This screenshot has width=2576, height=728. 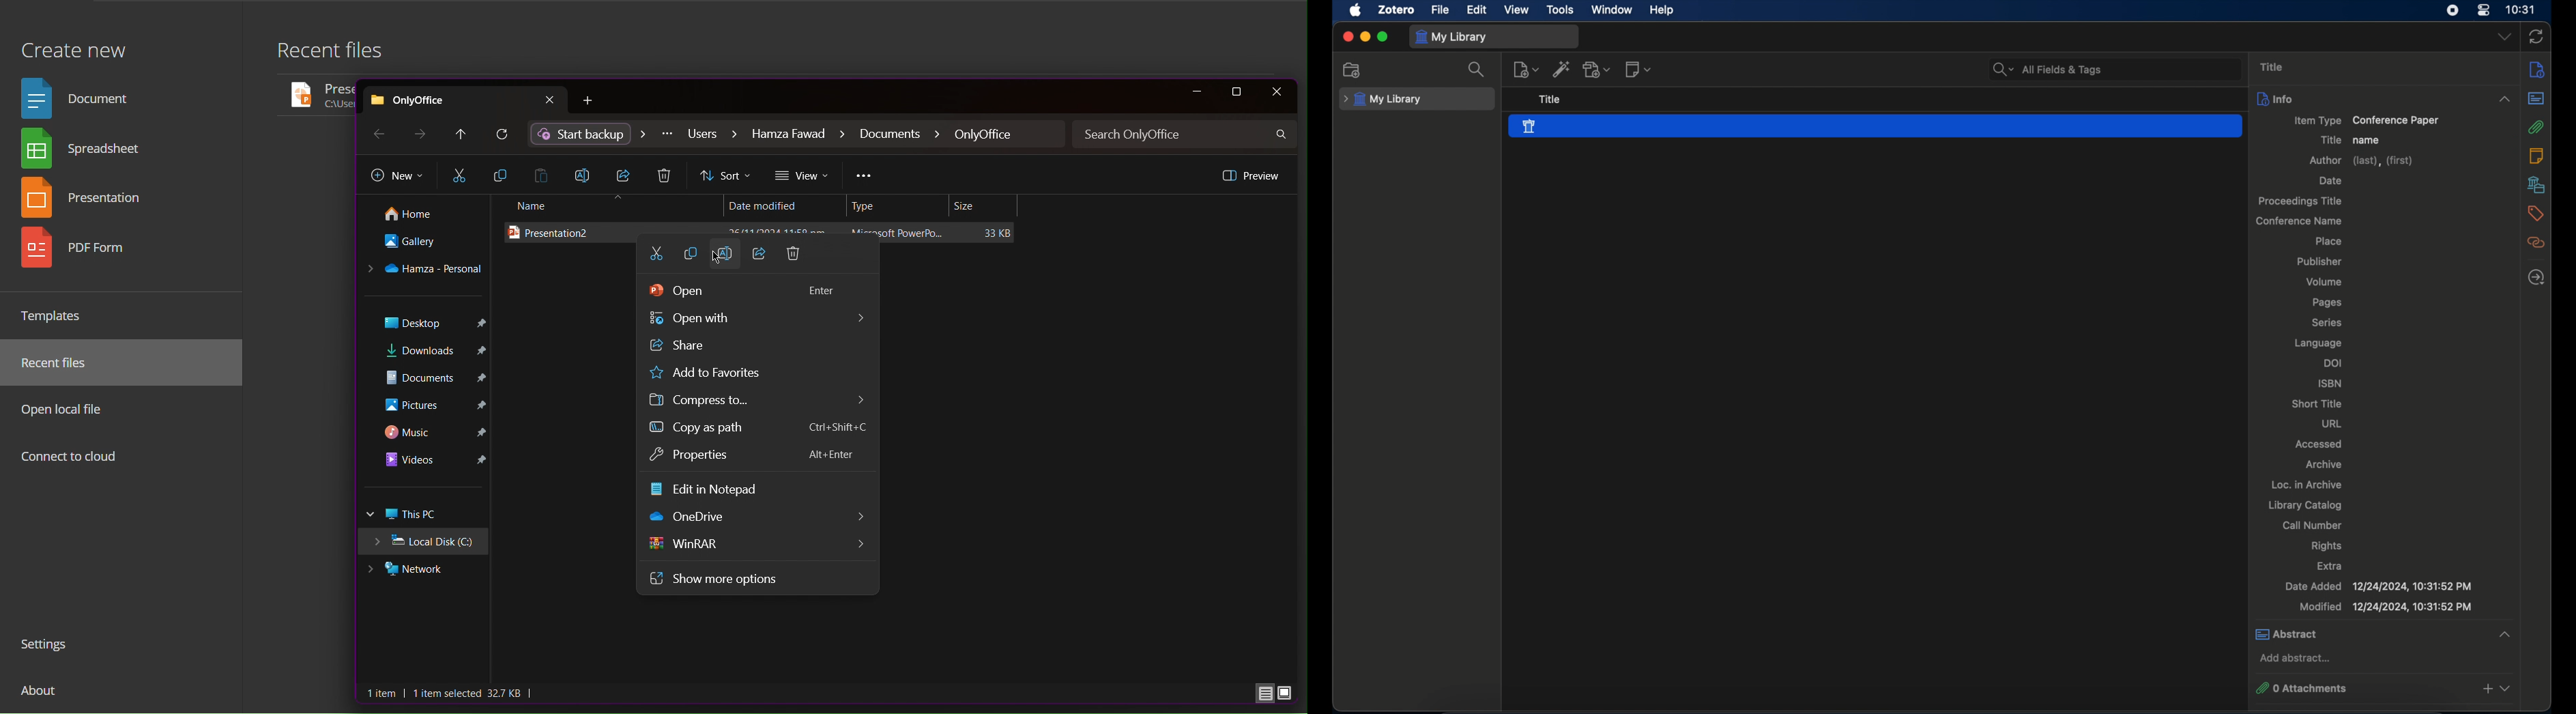 I want to click on Delete, so click(x=667, y=177).